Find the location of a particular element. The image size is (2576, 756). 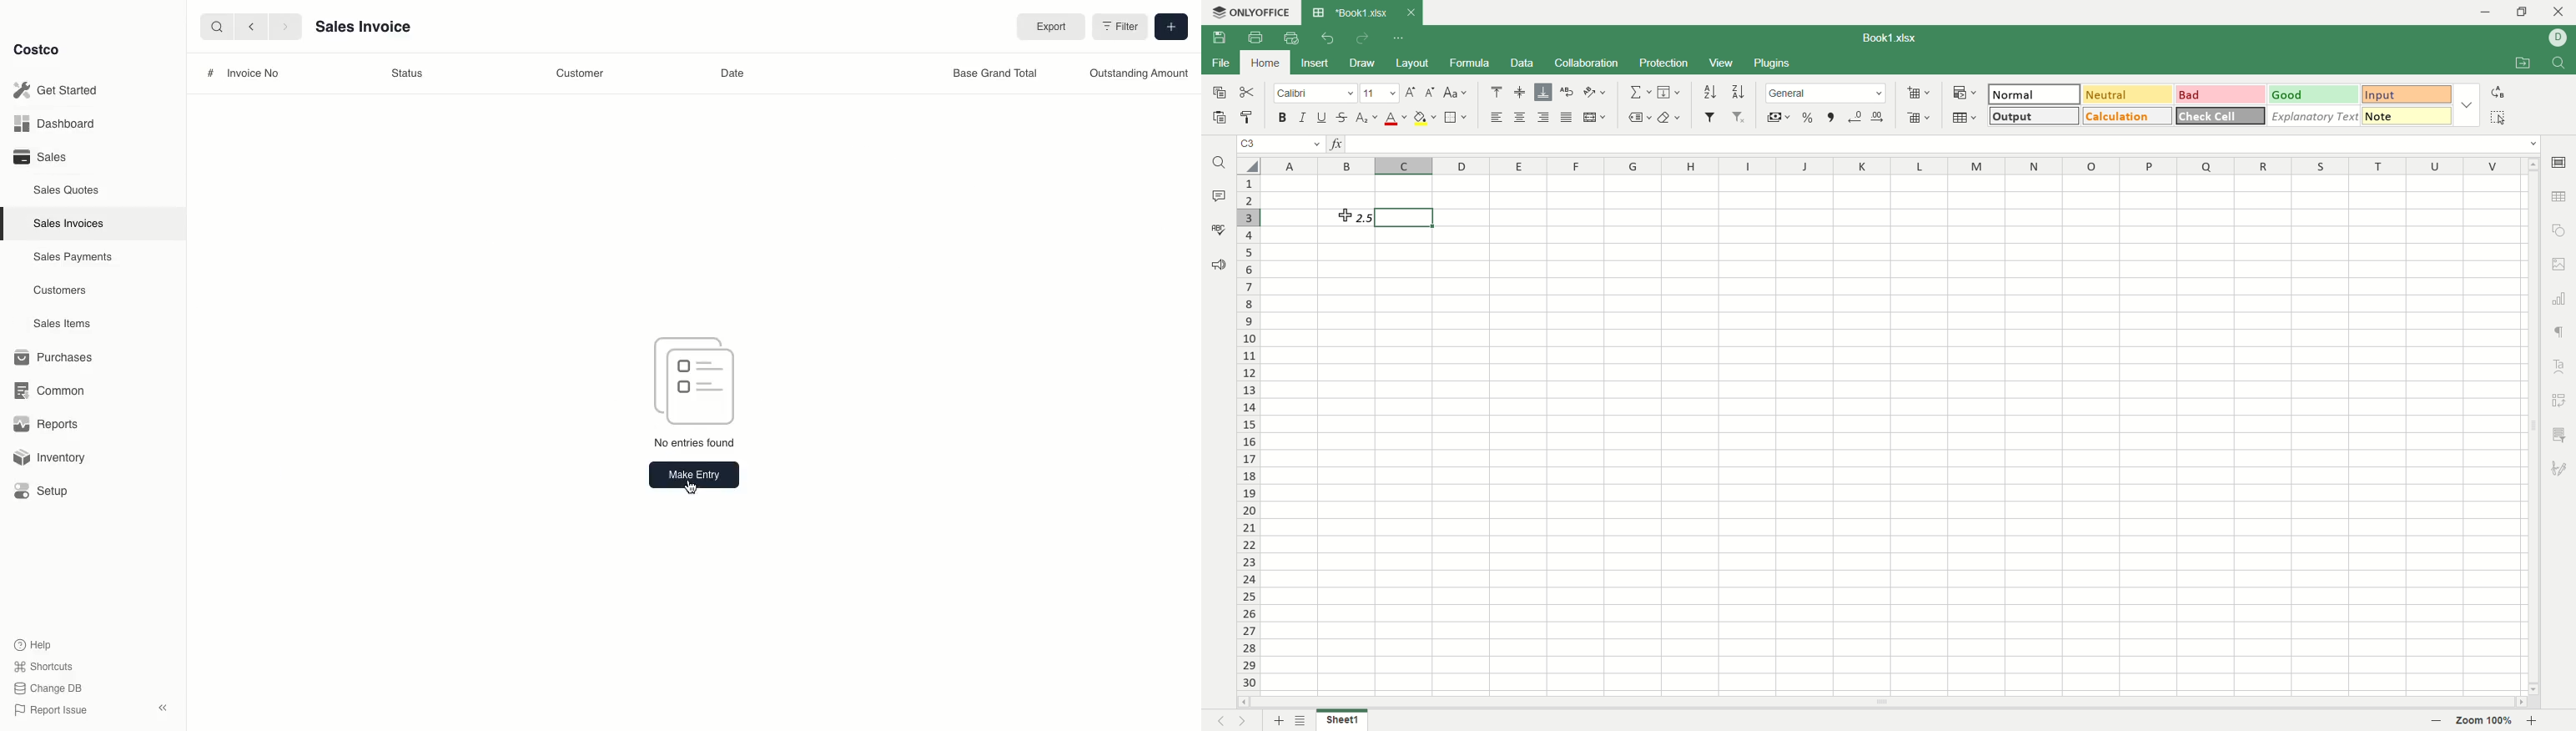

Book1.xlsx is located at coordinates (1350, 12).